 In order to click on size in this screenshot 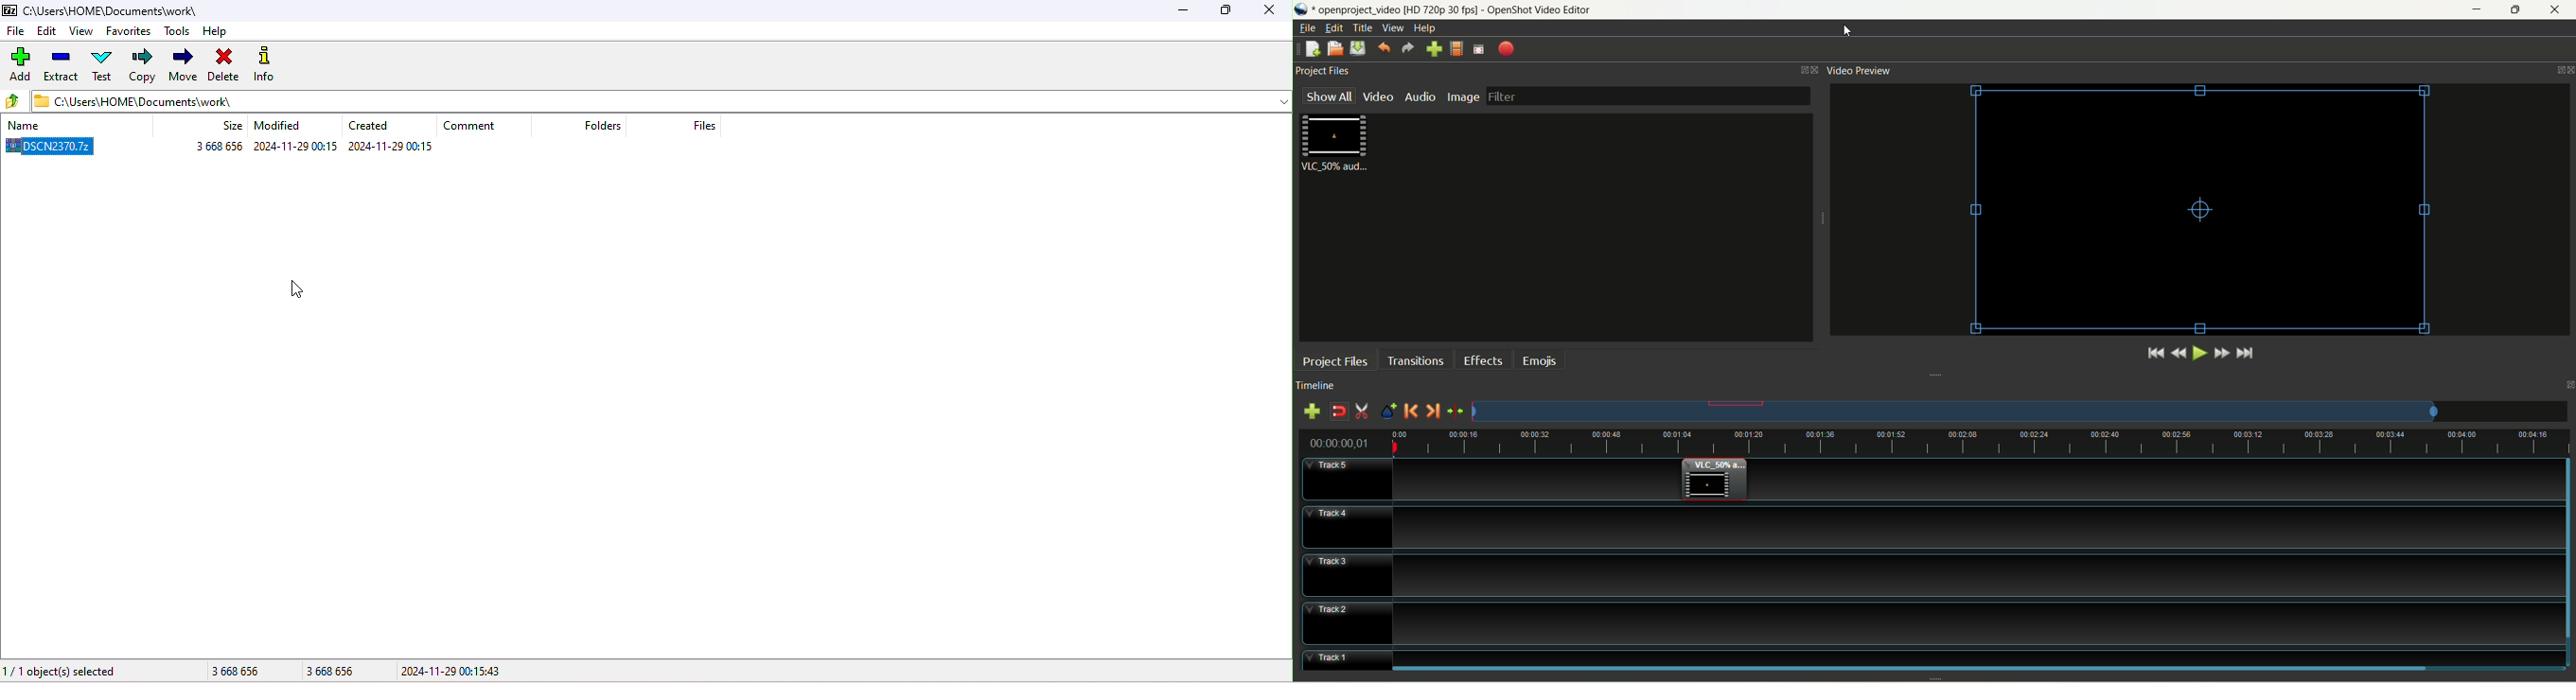, I will do `click(229, 128)`.